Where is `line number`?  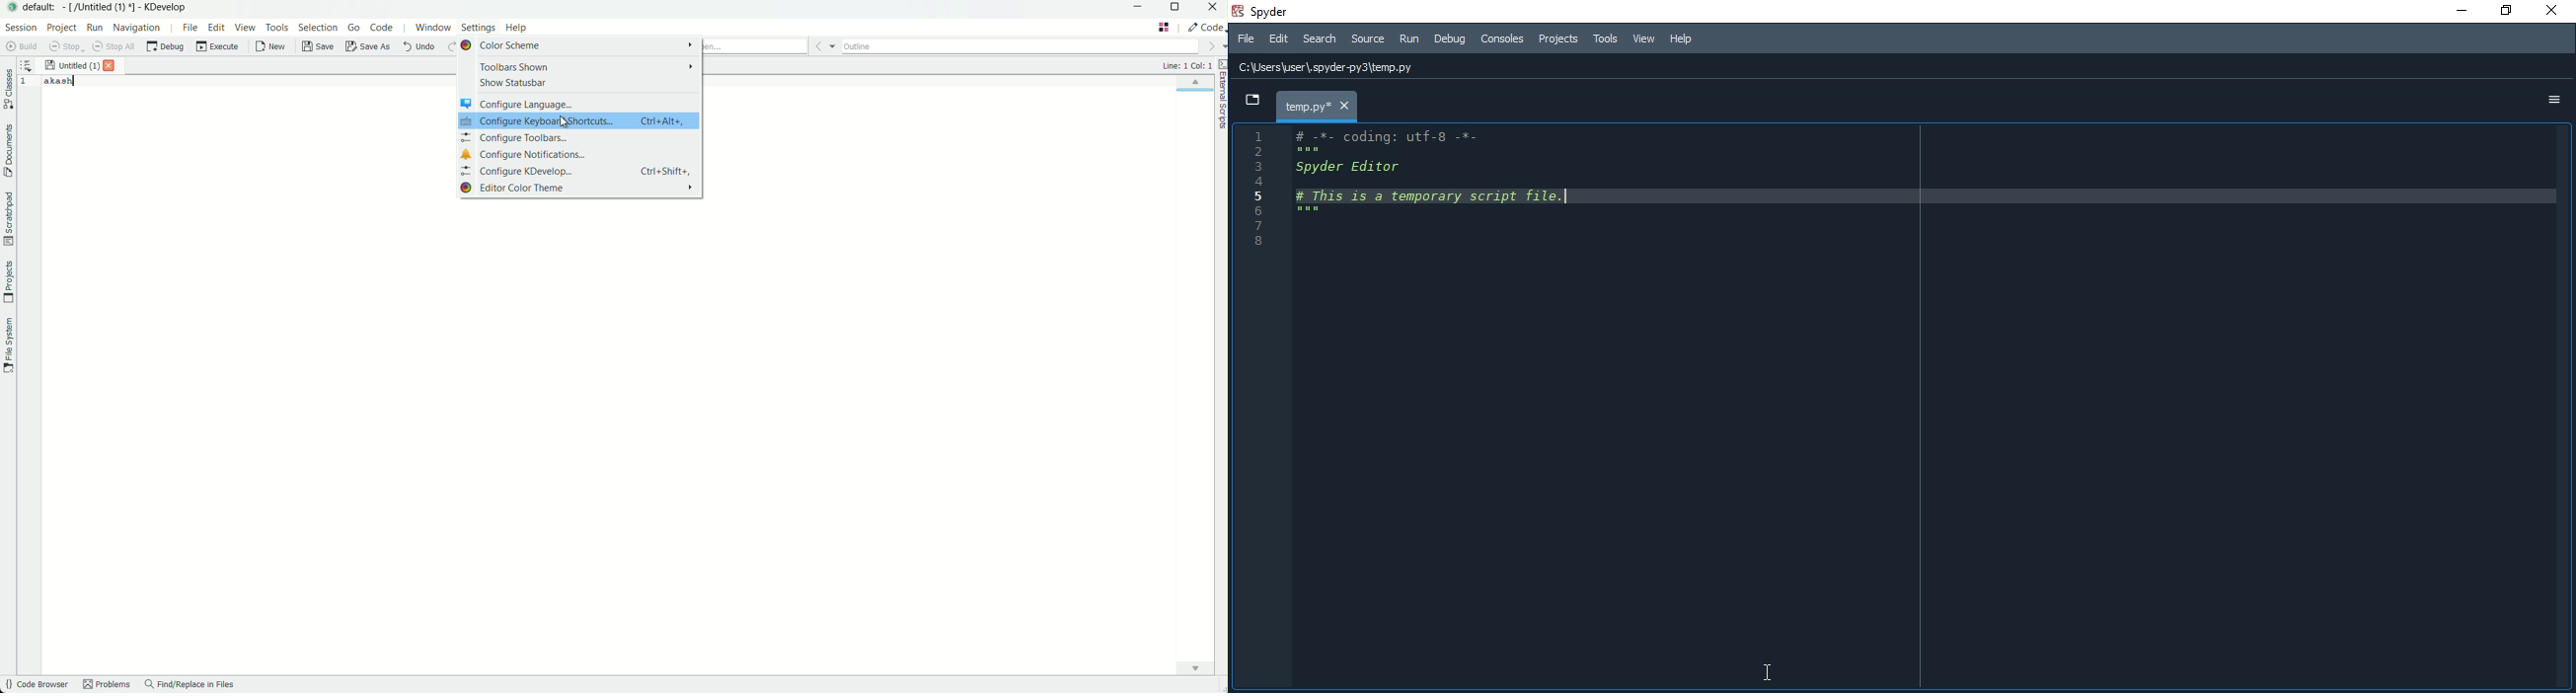 line number is located at coordinates (26, 82).